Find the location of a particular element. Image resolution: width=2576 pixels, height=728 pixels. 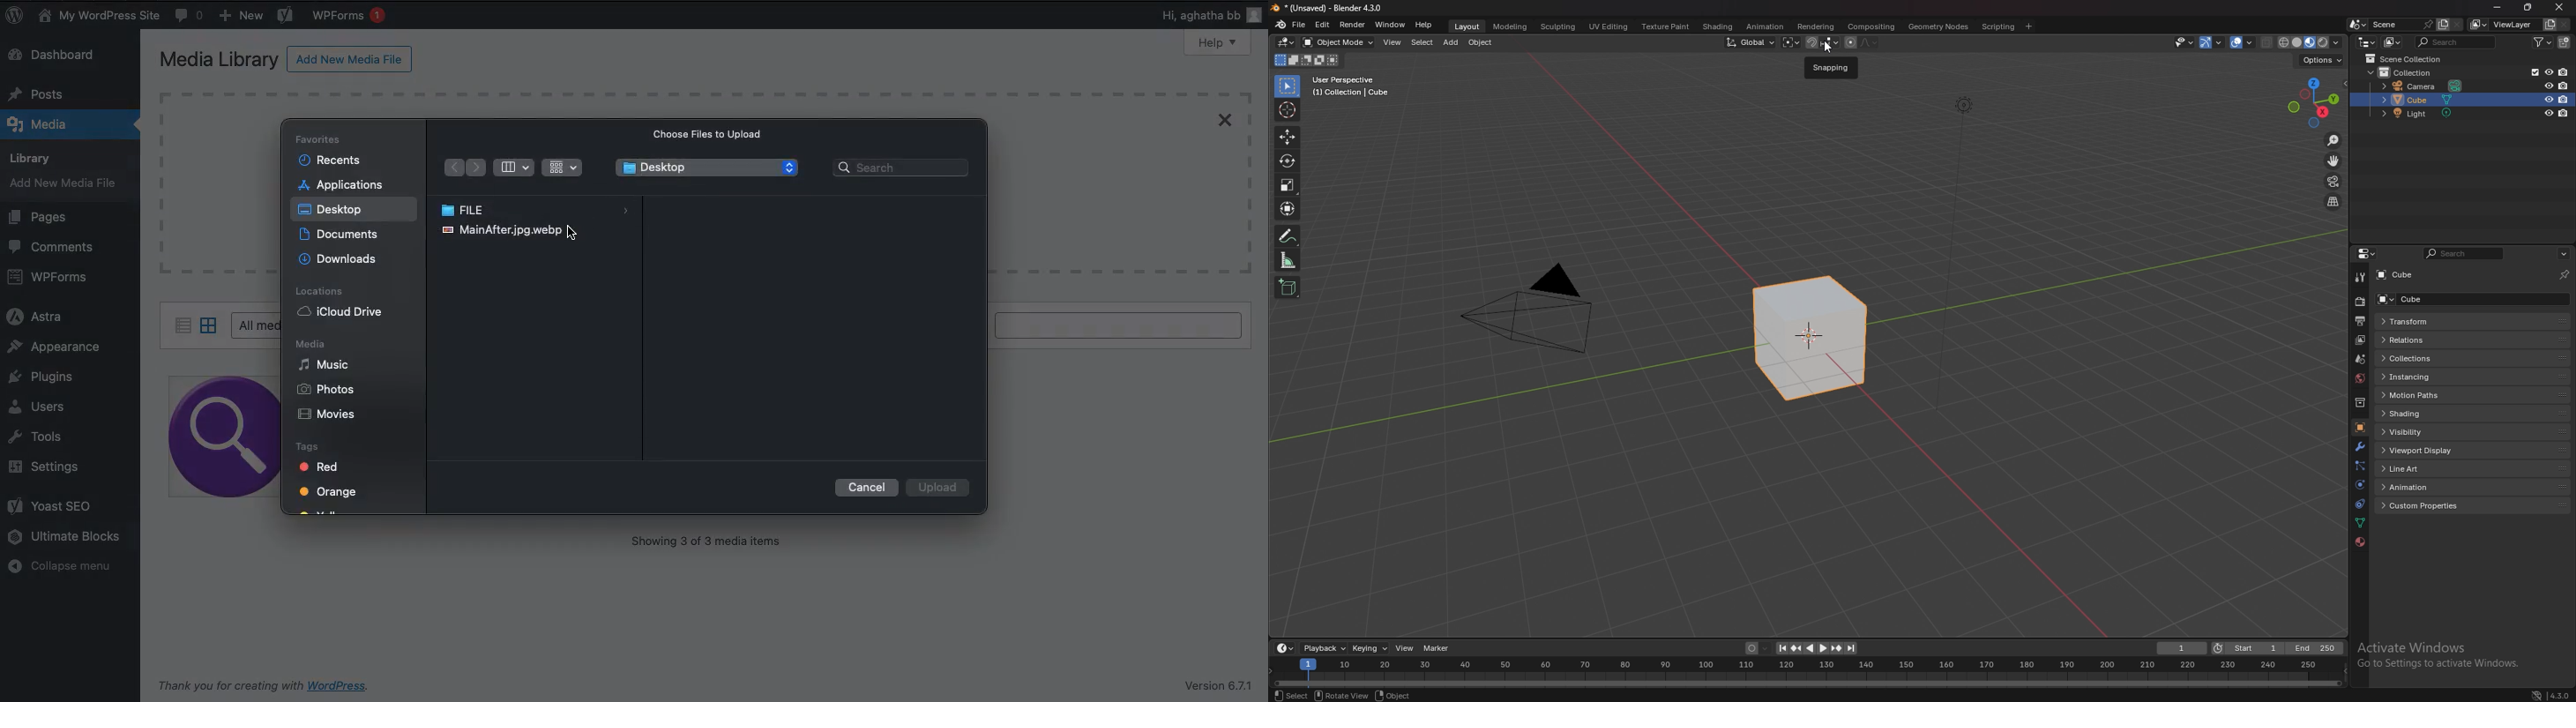

Favorites is located at coordinates (317, 141).